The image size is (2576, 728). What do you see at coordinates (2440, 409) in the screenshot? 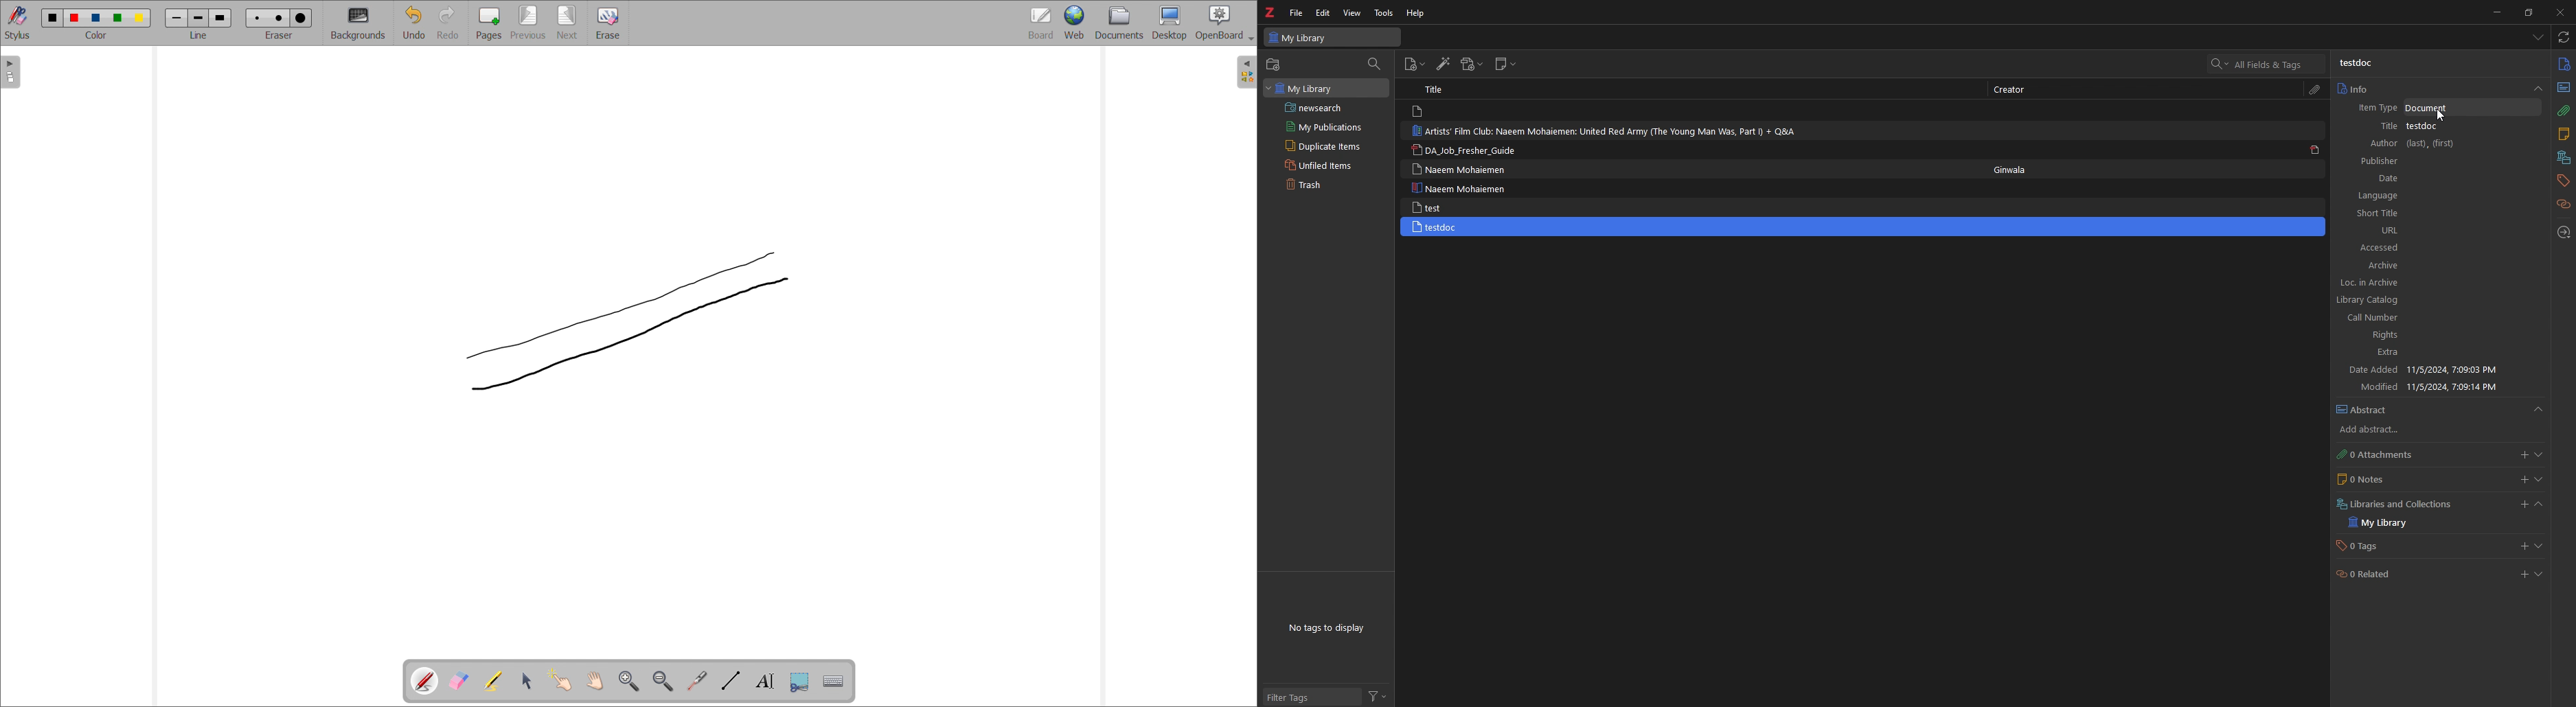
I see `abstract` at bounding box center [2440, 409].